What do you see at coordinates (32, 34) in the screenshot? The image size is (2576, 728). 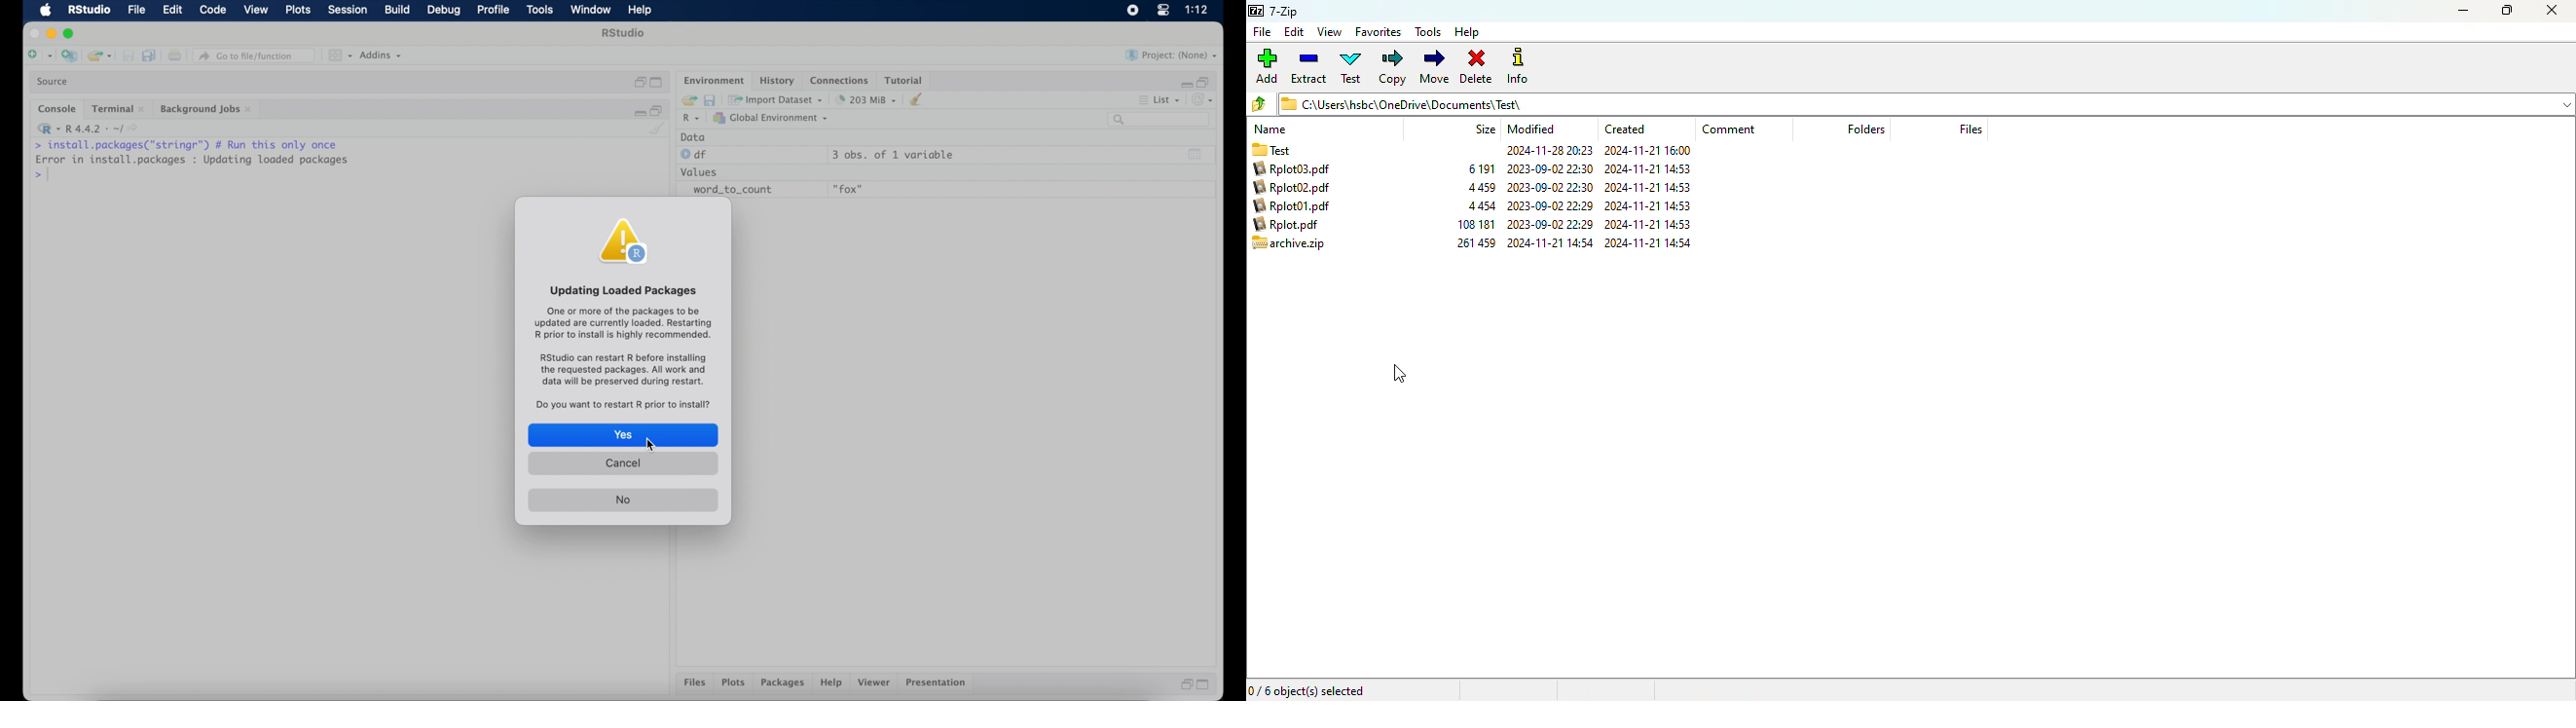 I see `close` at bounding box center [32, 34].